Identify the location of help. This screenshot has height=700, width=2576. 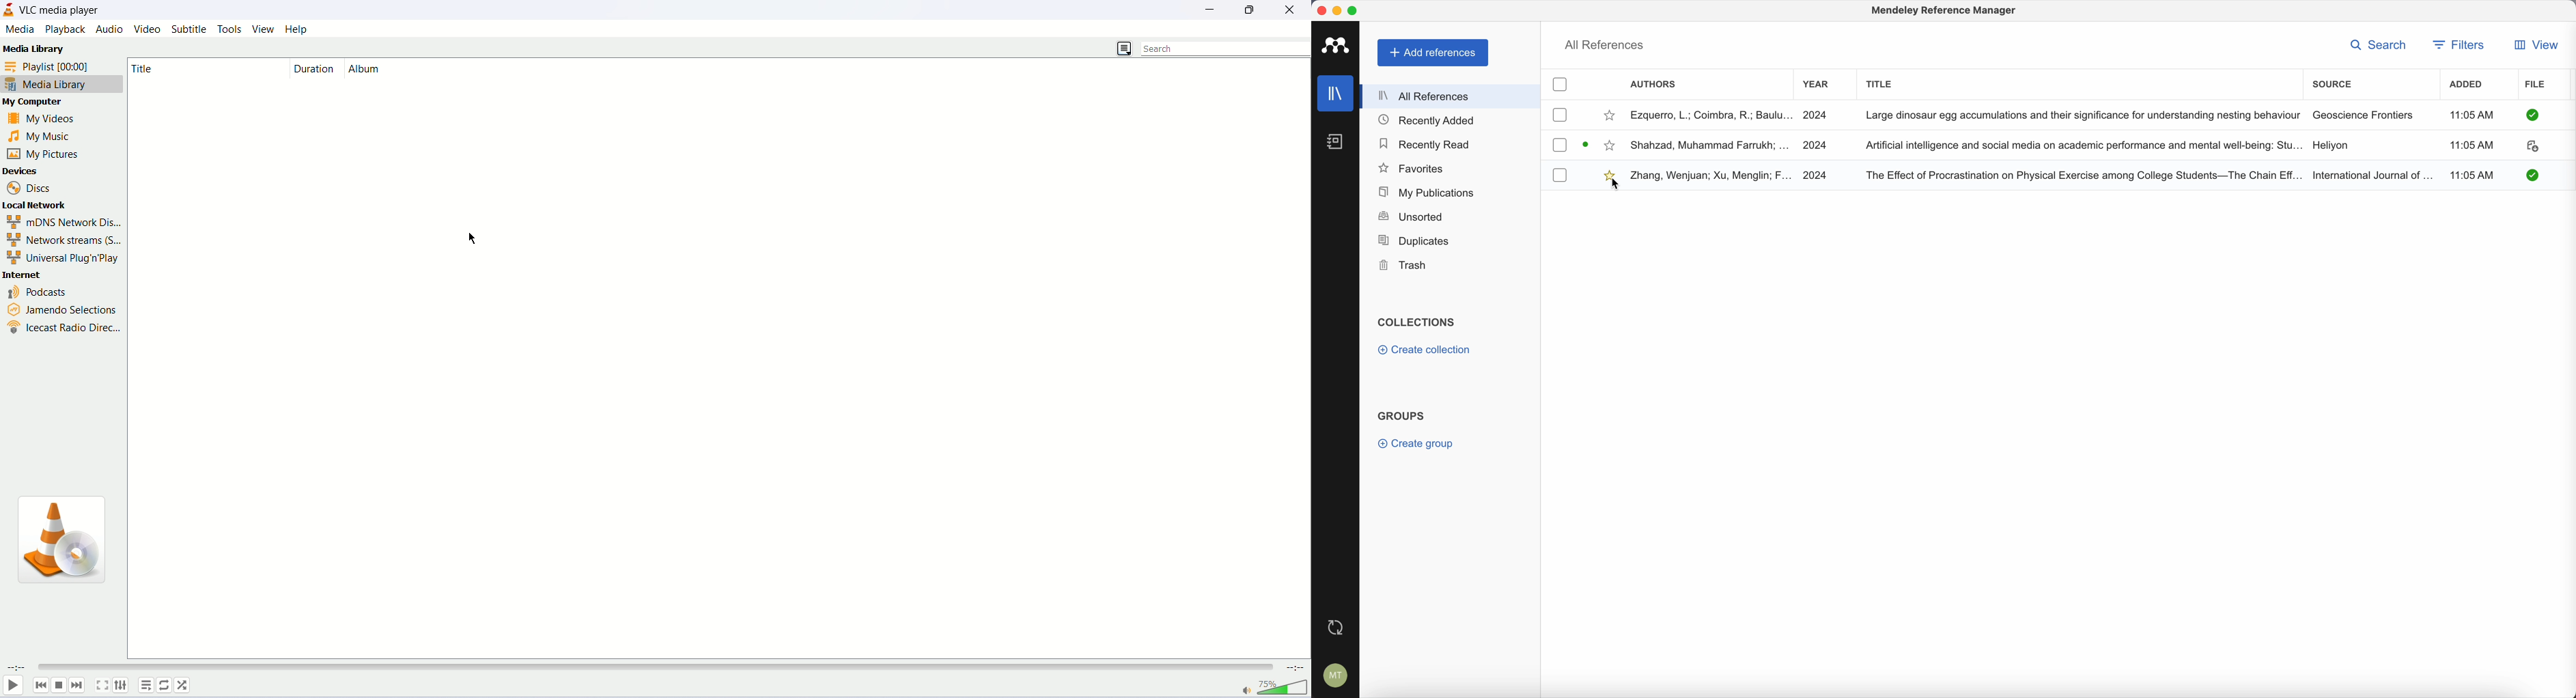
(296, 29).